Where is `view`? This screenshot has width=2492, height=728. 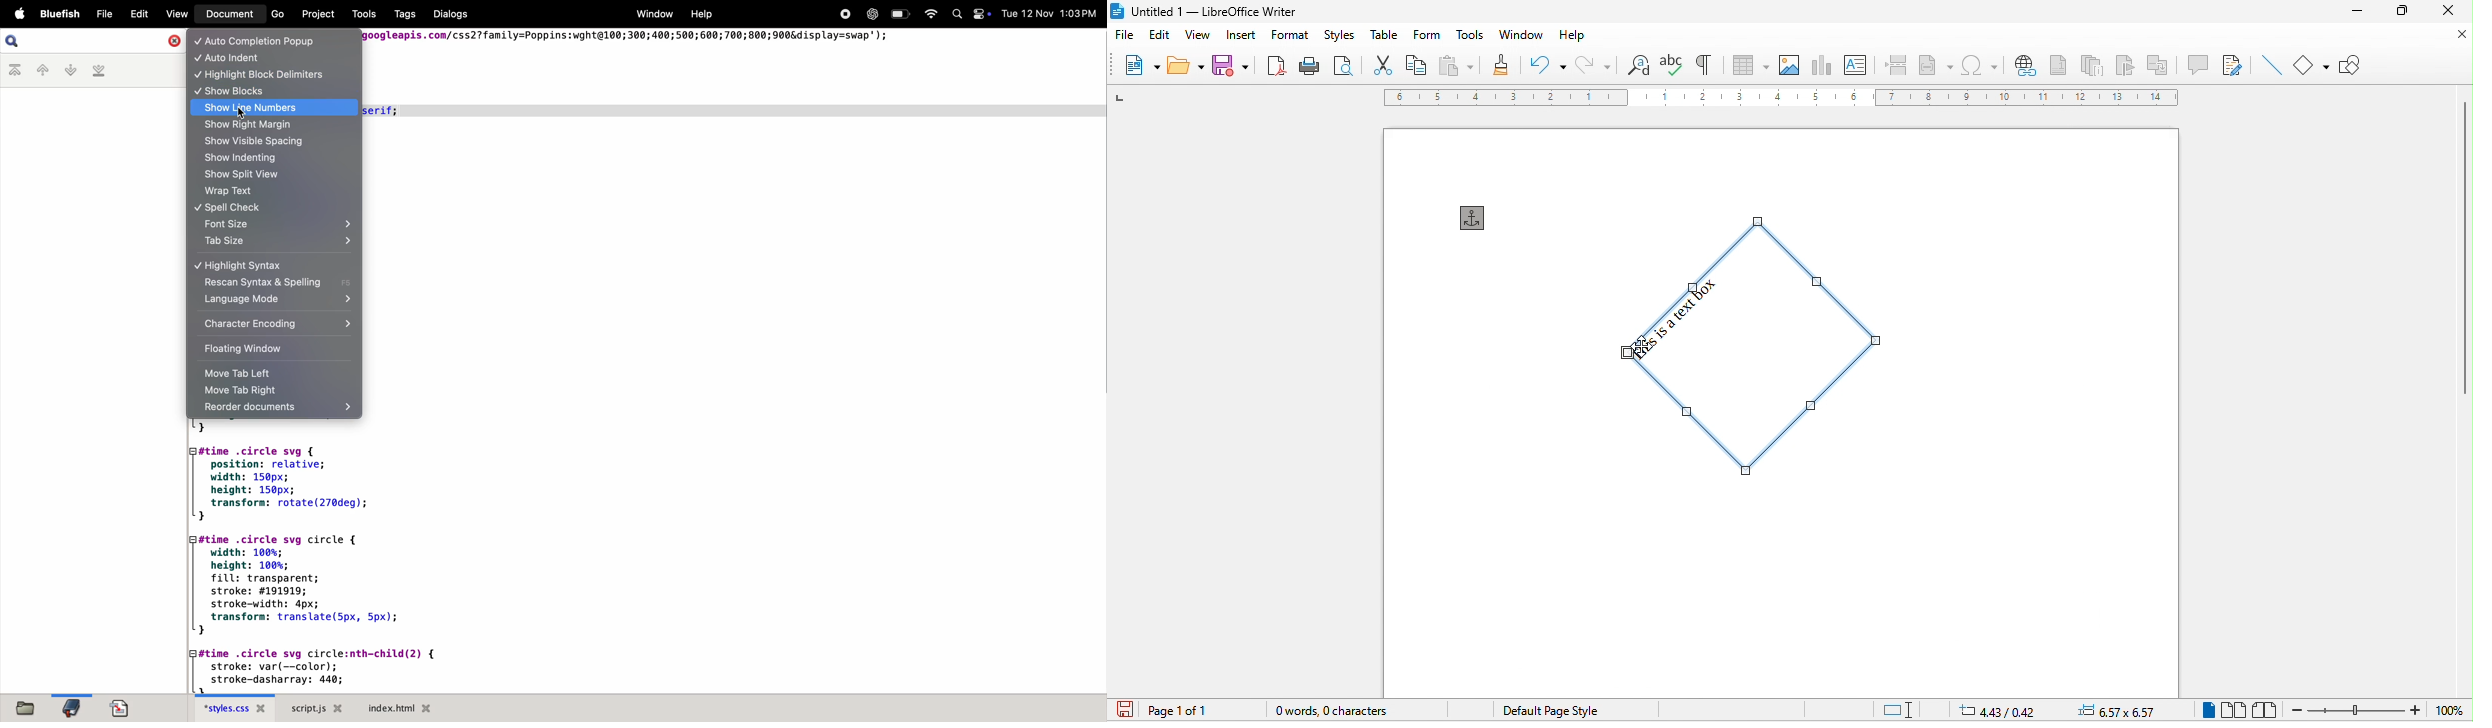
view is located at coordinates (1201, 37).